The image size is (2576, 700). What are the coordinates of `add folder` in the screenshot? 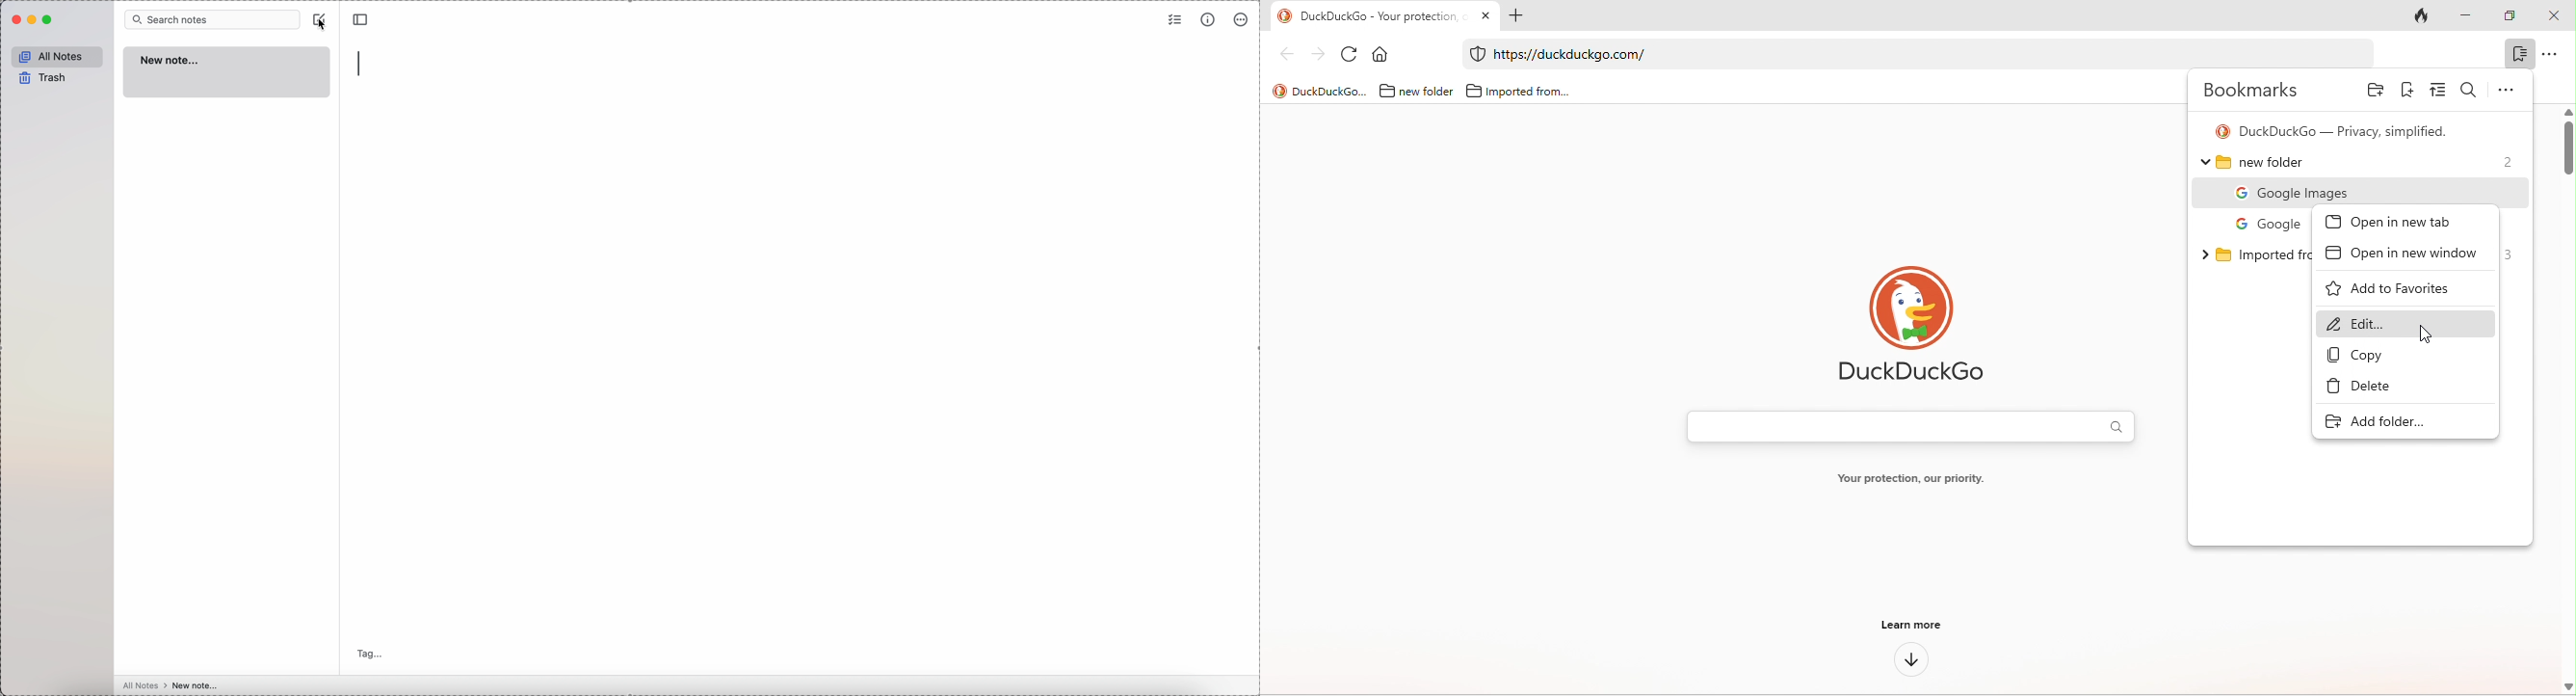 It's located at (2402, 422).